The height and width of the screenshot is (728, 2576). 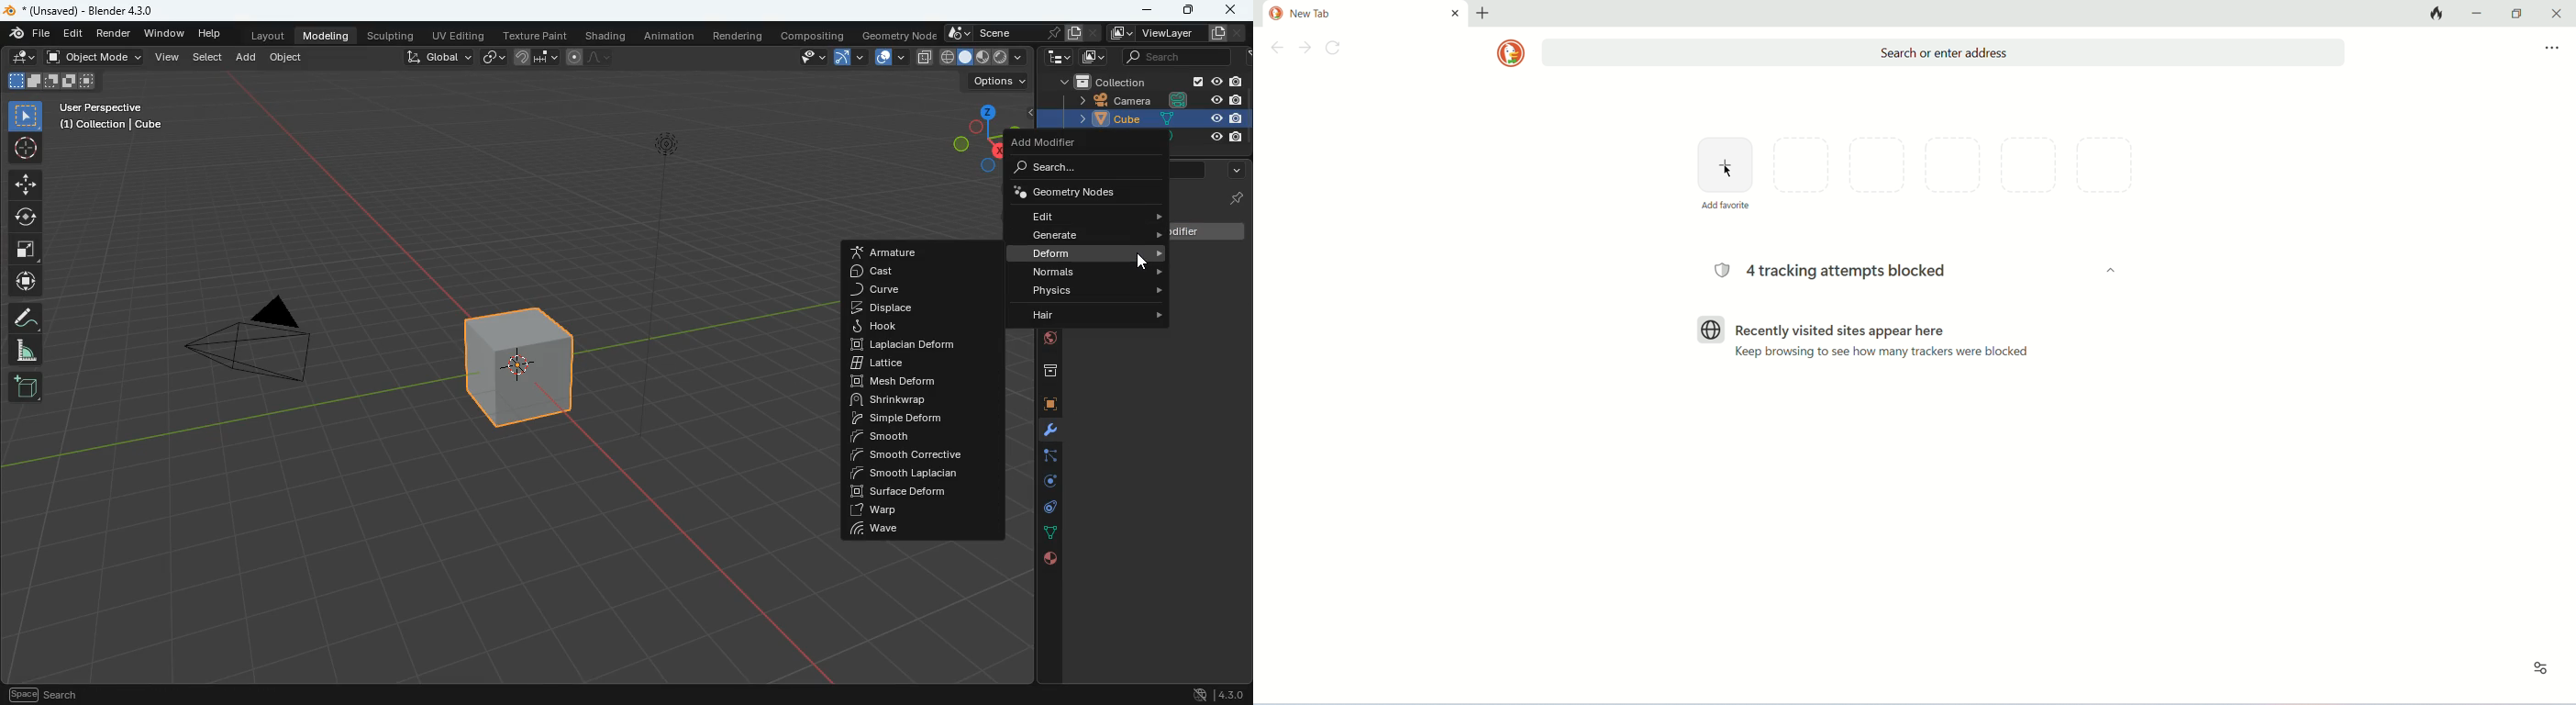 I want to click on view, so click(x=805, y=58).